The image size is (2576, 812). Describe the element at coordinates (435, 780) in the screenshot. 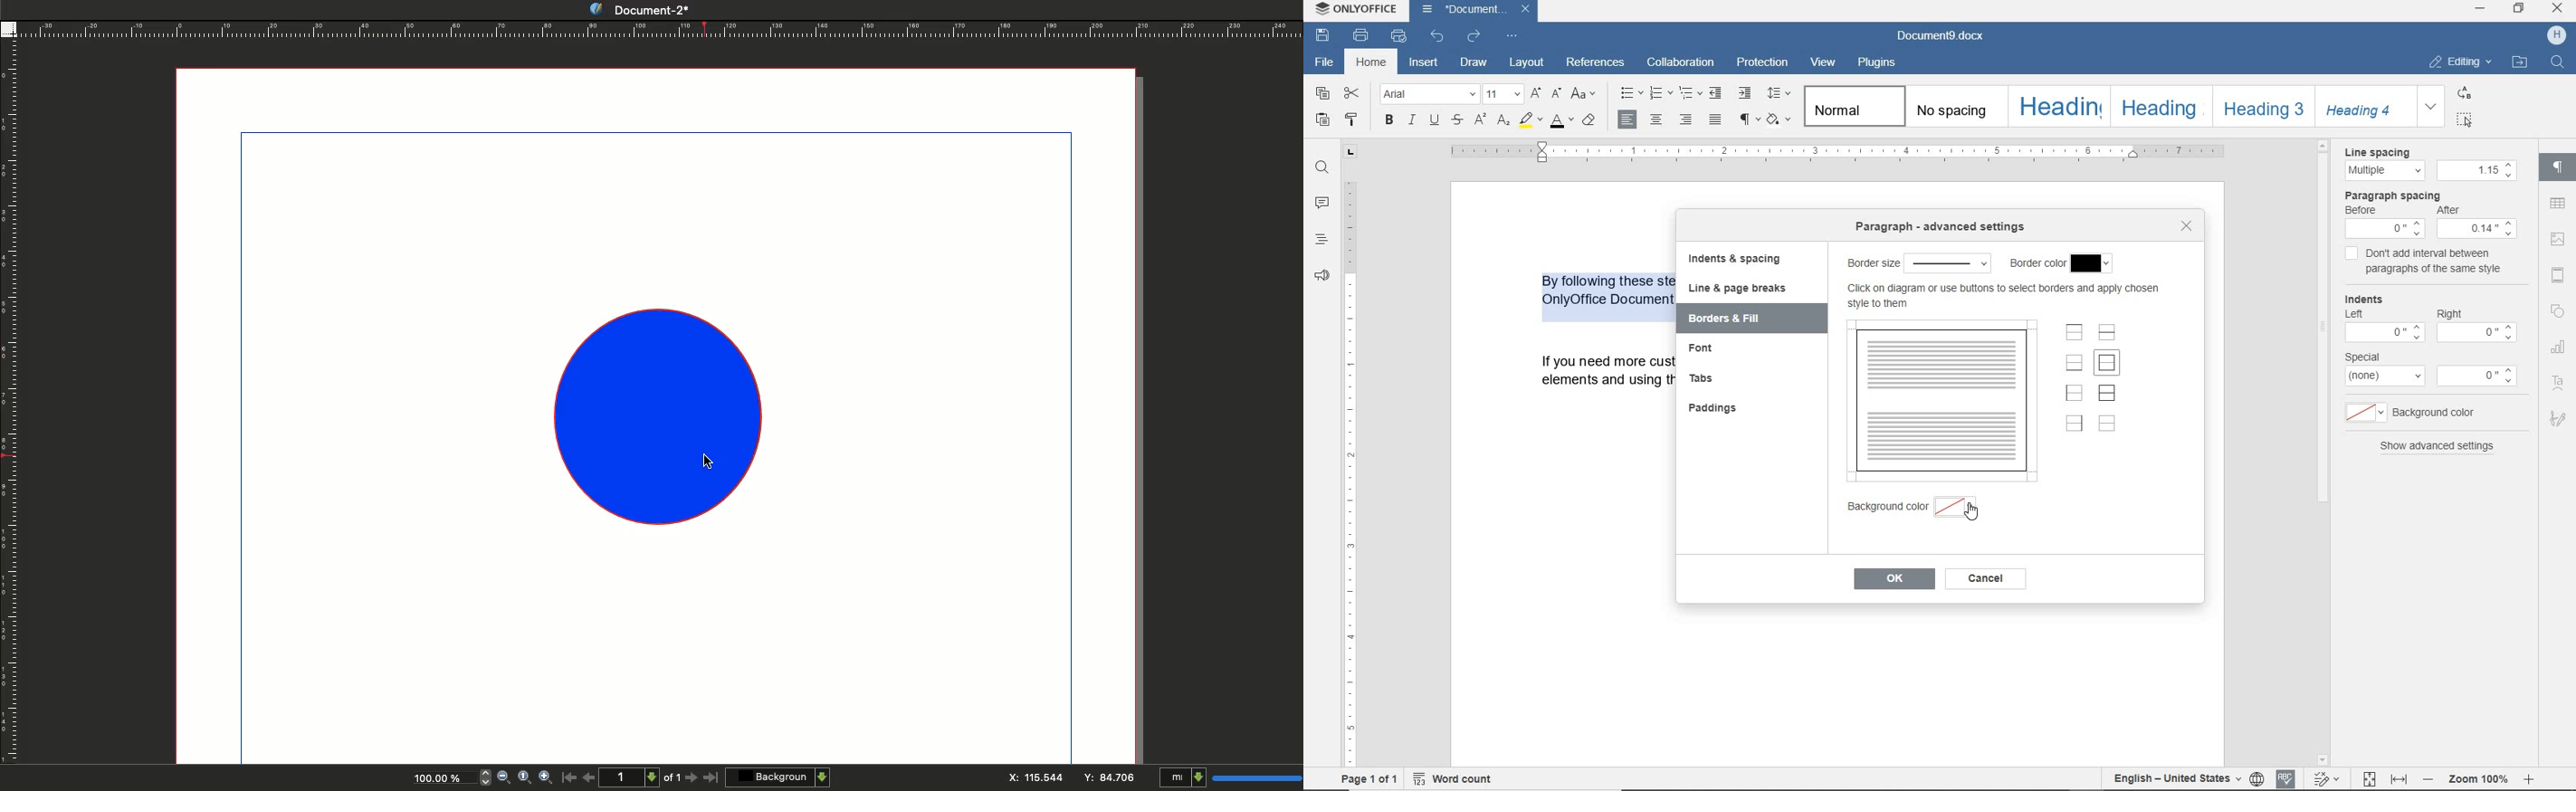

I see `100.00%` at that location.